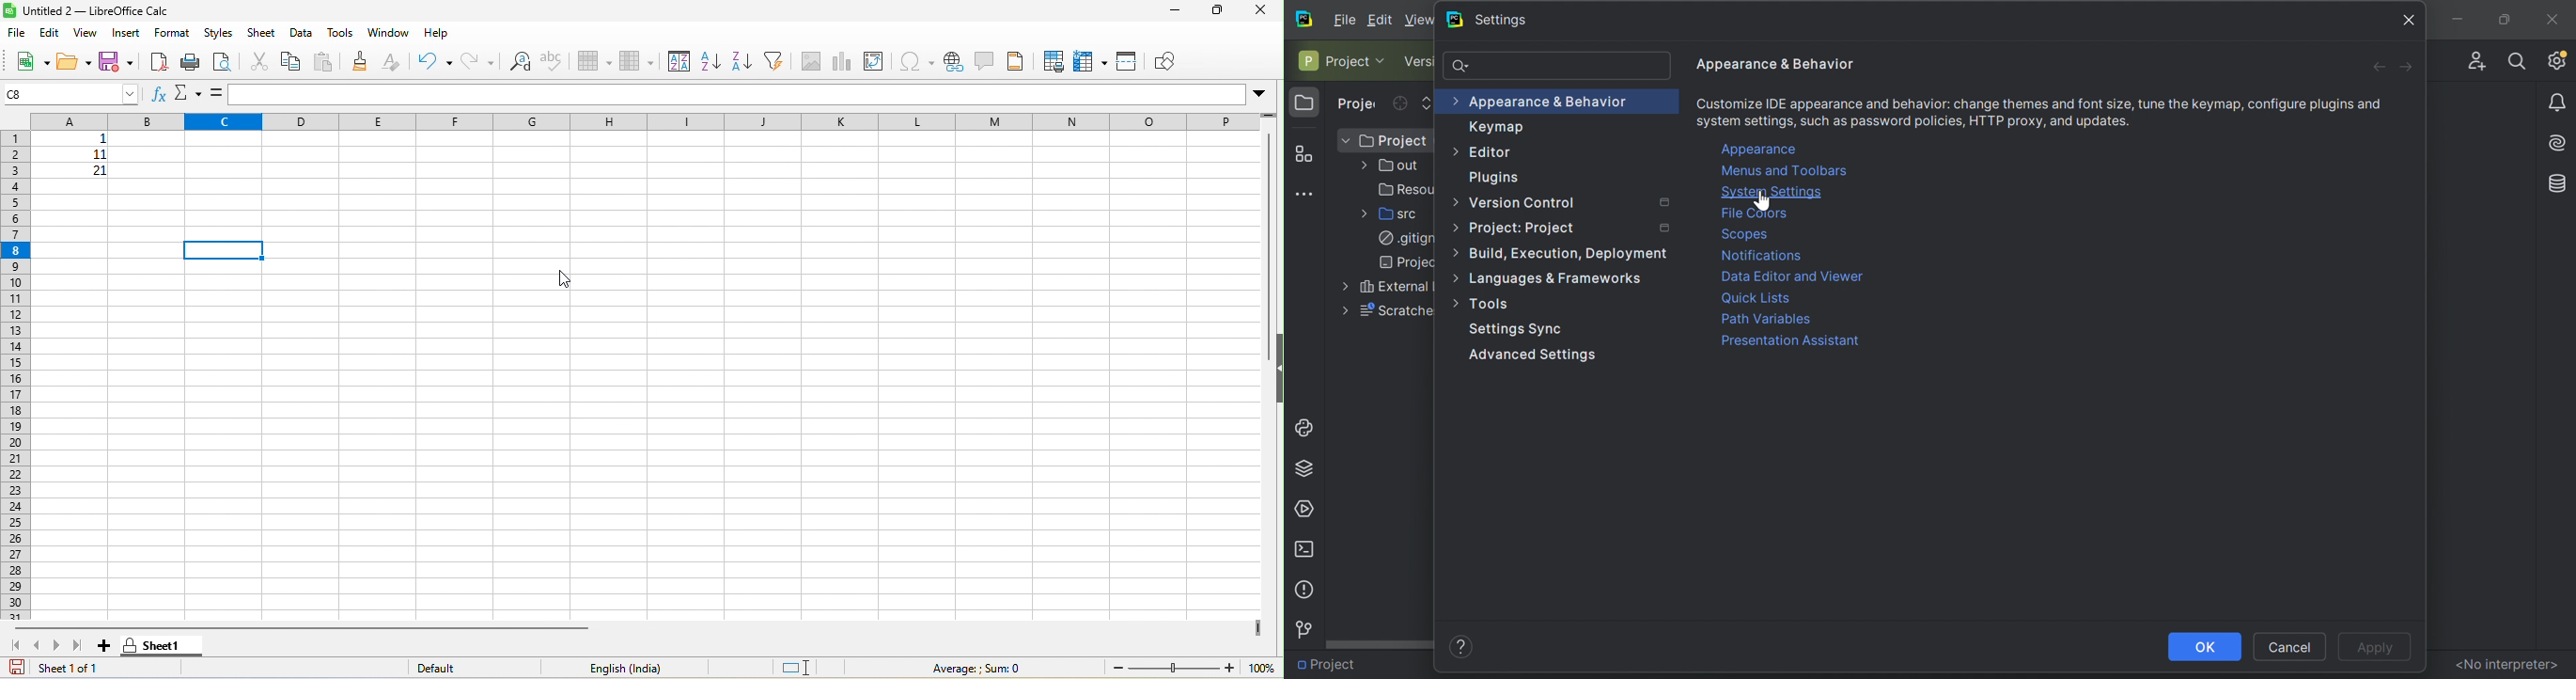 The height and width of the screenshot is (700, 2576). What do you see at coordinates (1560, 280) in the screenshot?
I see `Language & Frameworks` at bounding box center [1560, 280].